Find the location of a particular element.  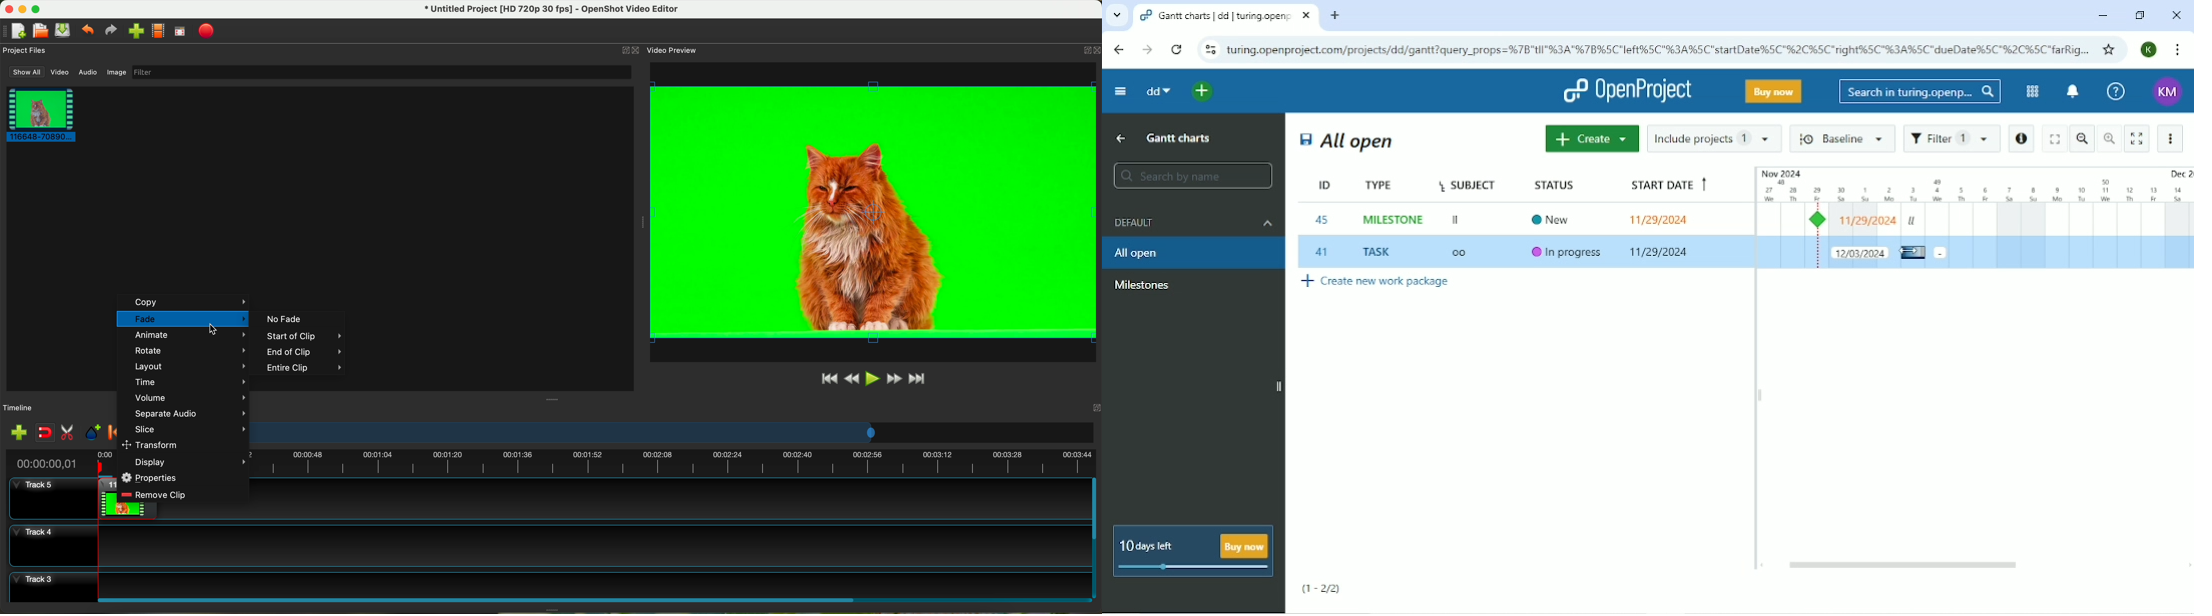

Open quick add menu is located at coordinates (1205, 92).